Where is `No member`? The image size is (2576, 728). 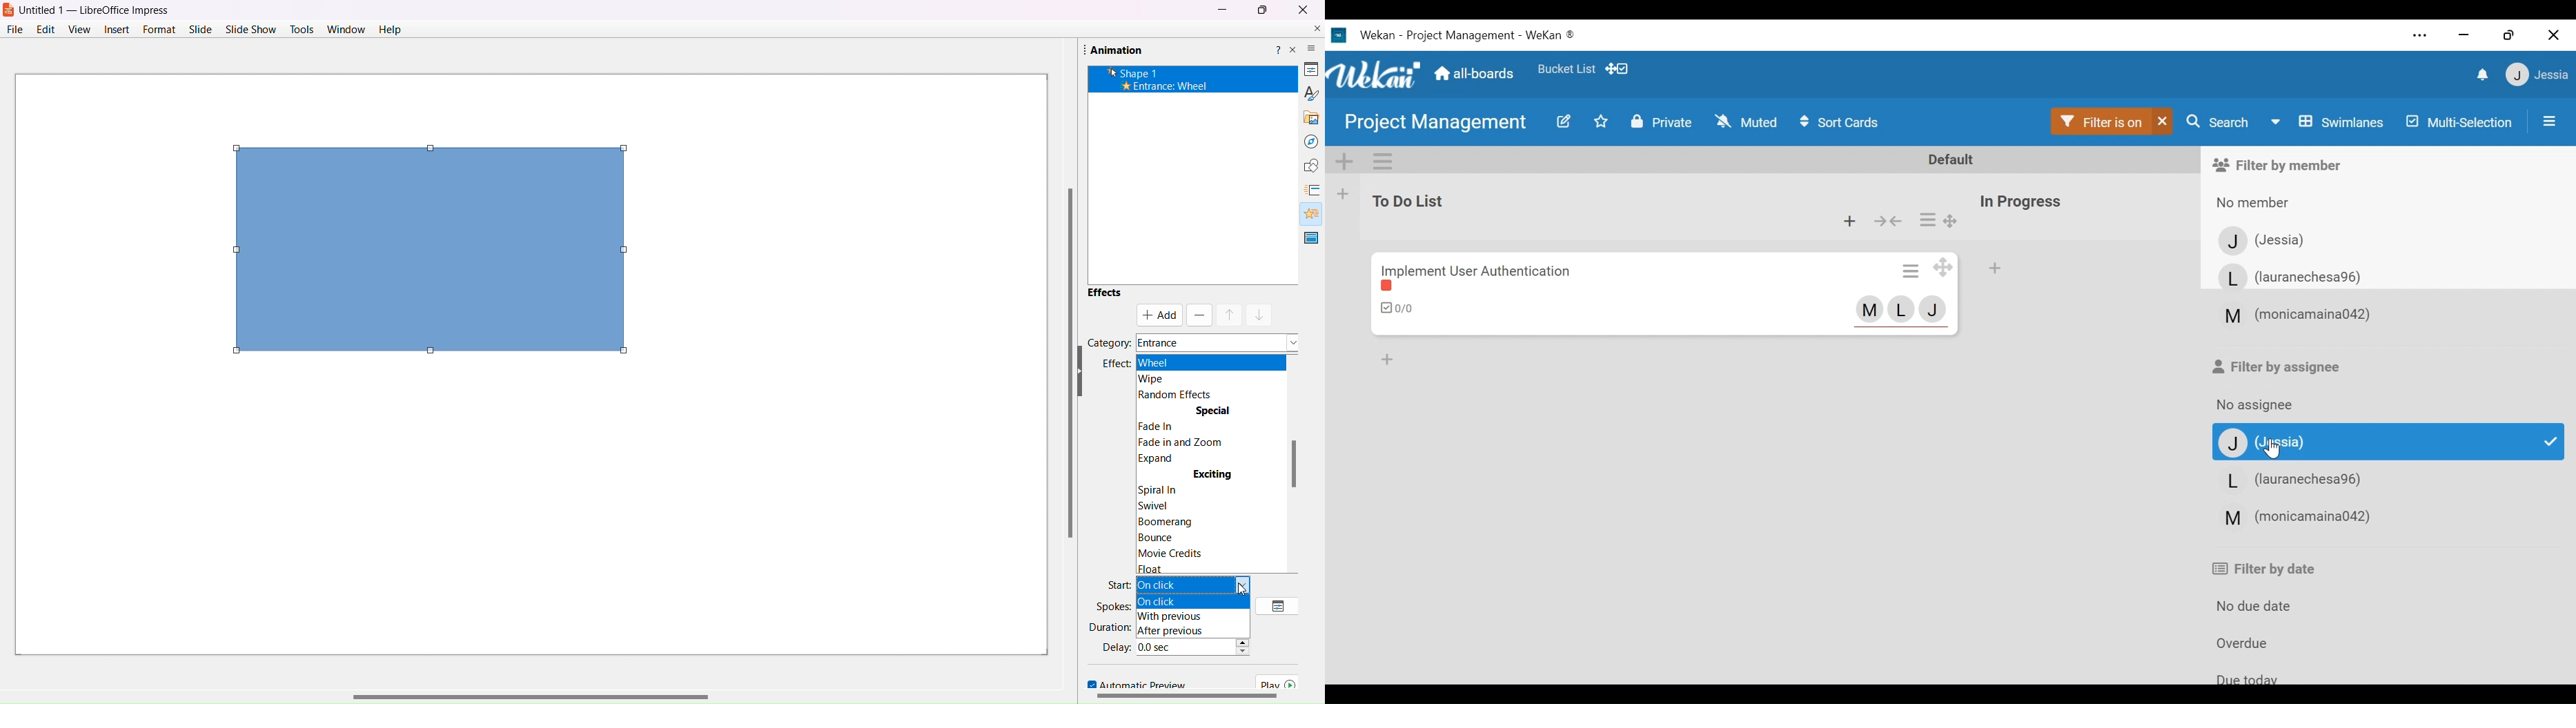 No member is located at coordinates (2263, 203).